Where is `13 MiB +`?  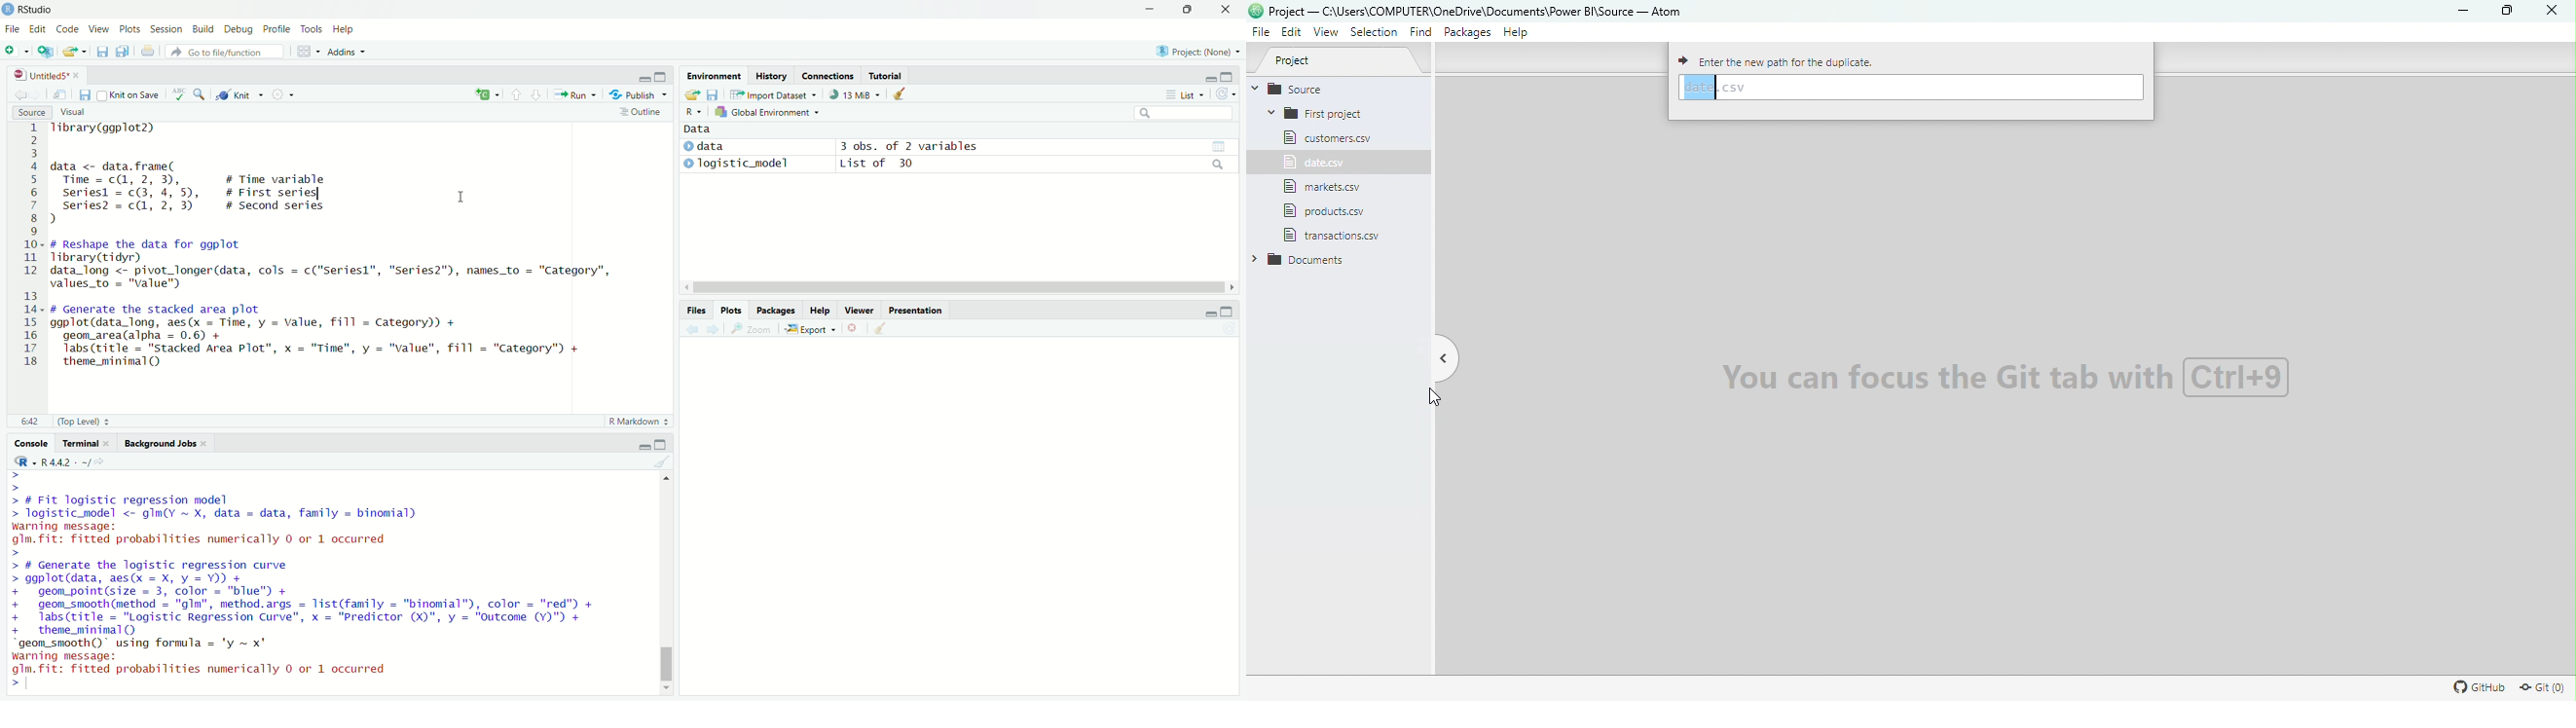
13 MiB + is located at coordinates (860, 96).